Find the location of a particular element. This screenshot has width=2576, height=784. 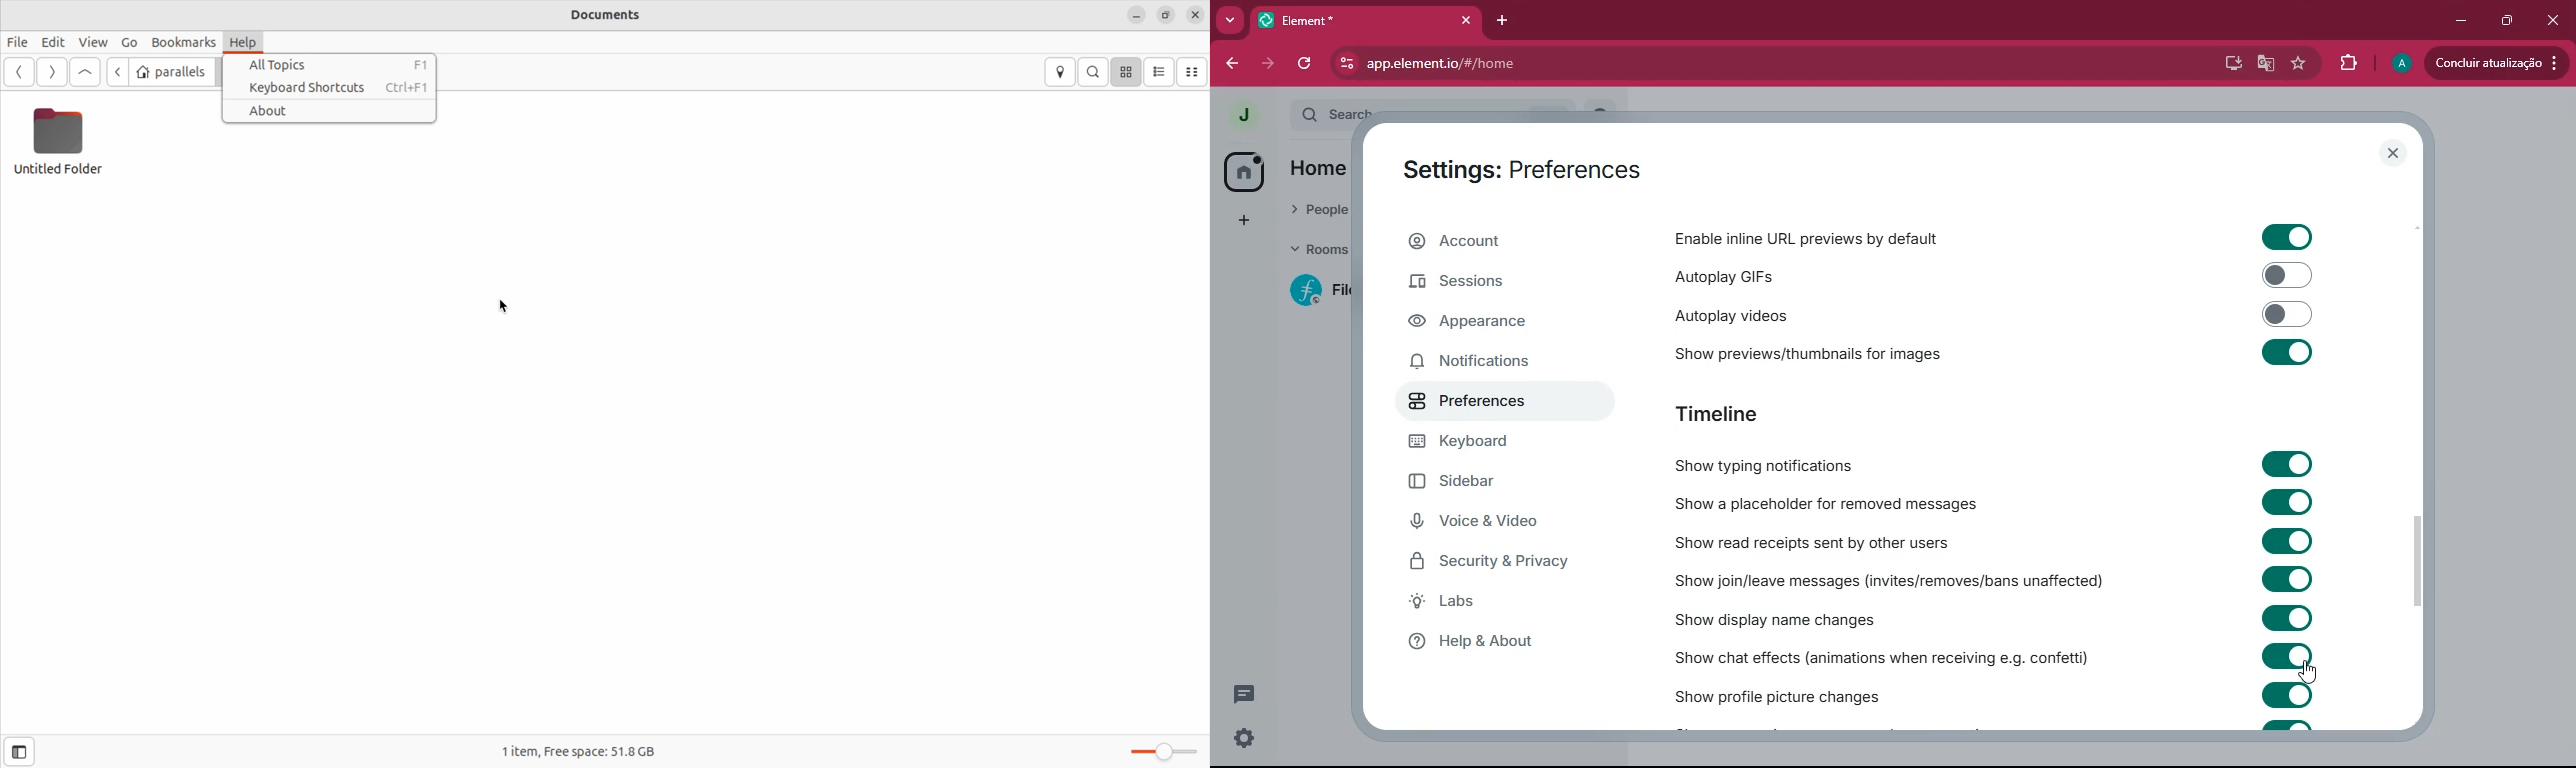

appearance is located at coordinates (1483, 324).